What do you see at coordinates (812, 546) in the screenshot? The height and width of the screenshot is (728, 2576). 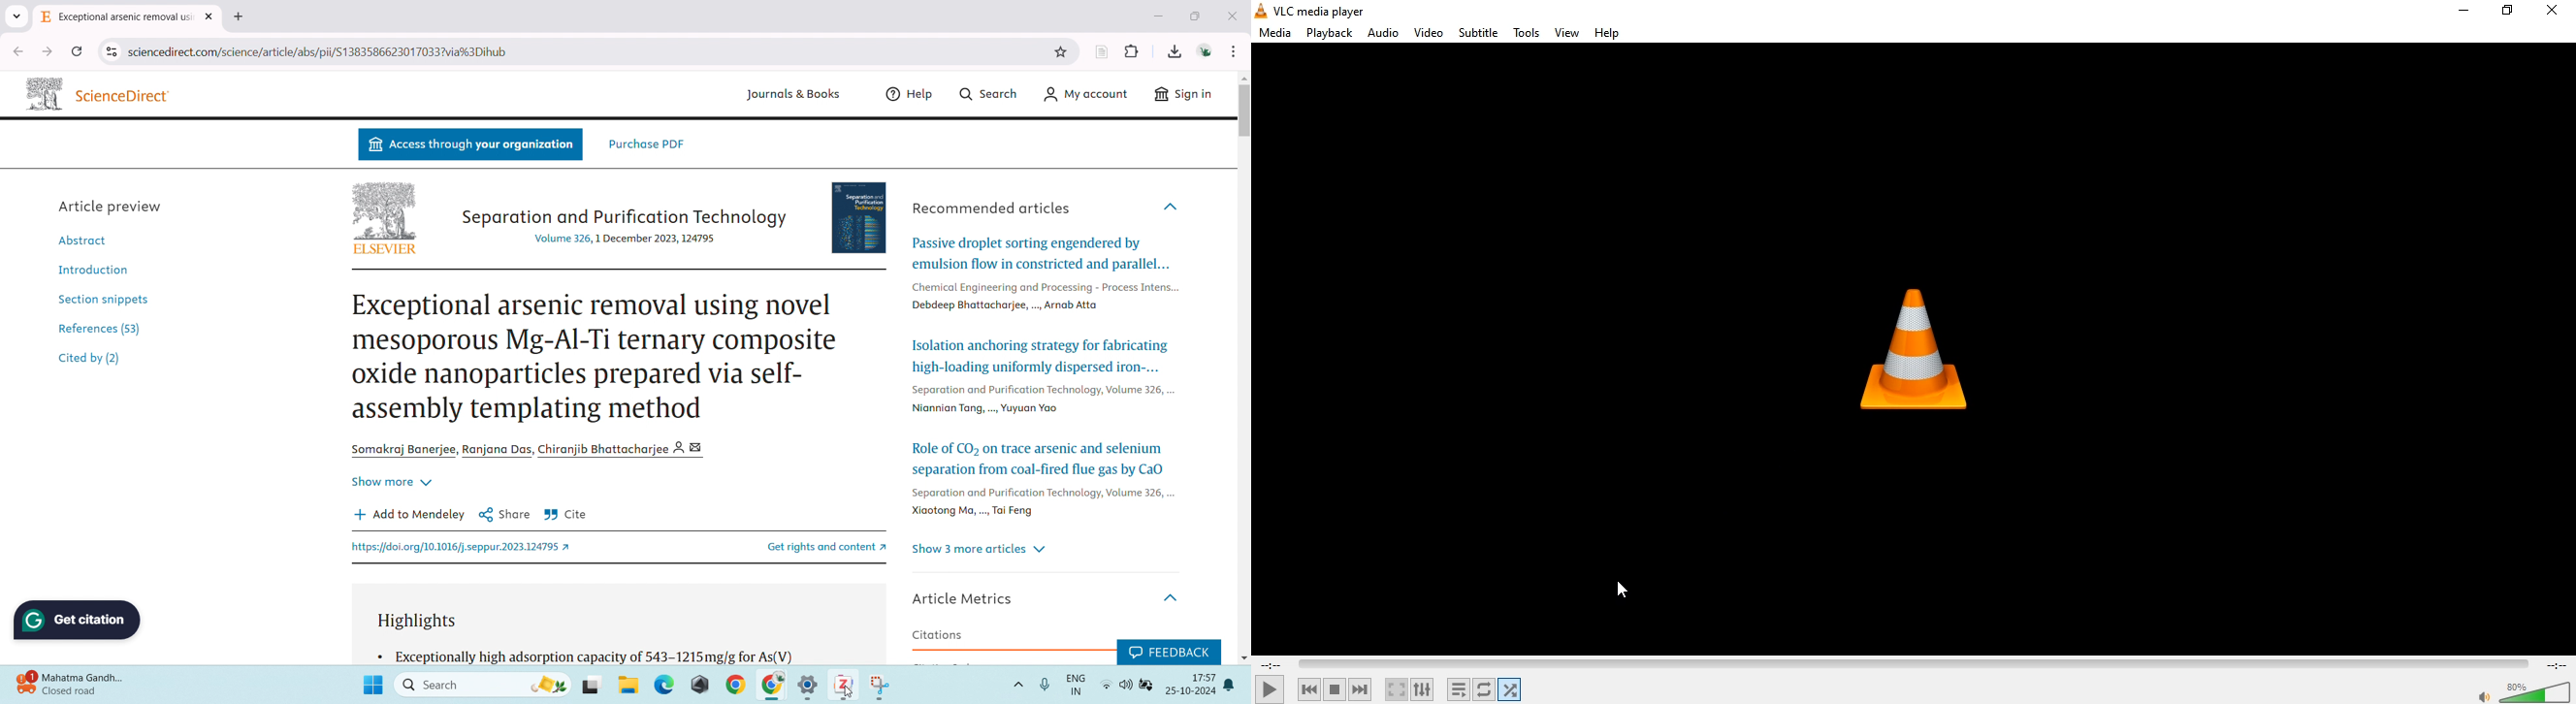 I see `Get rights and content ` at bounding box center [812, 546].